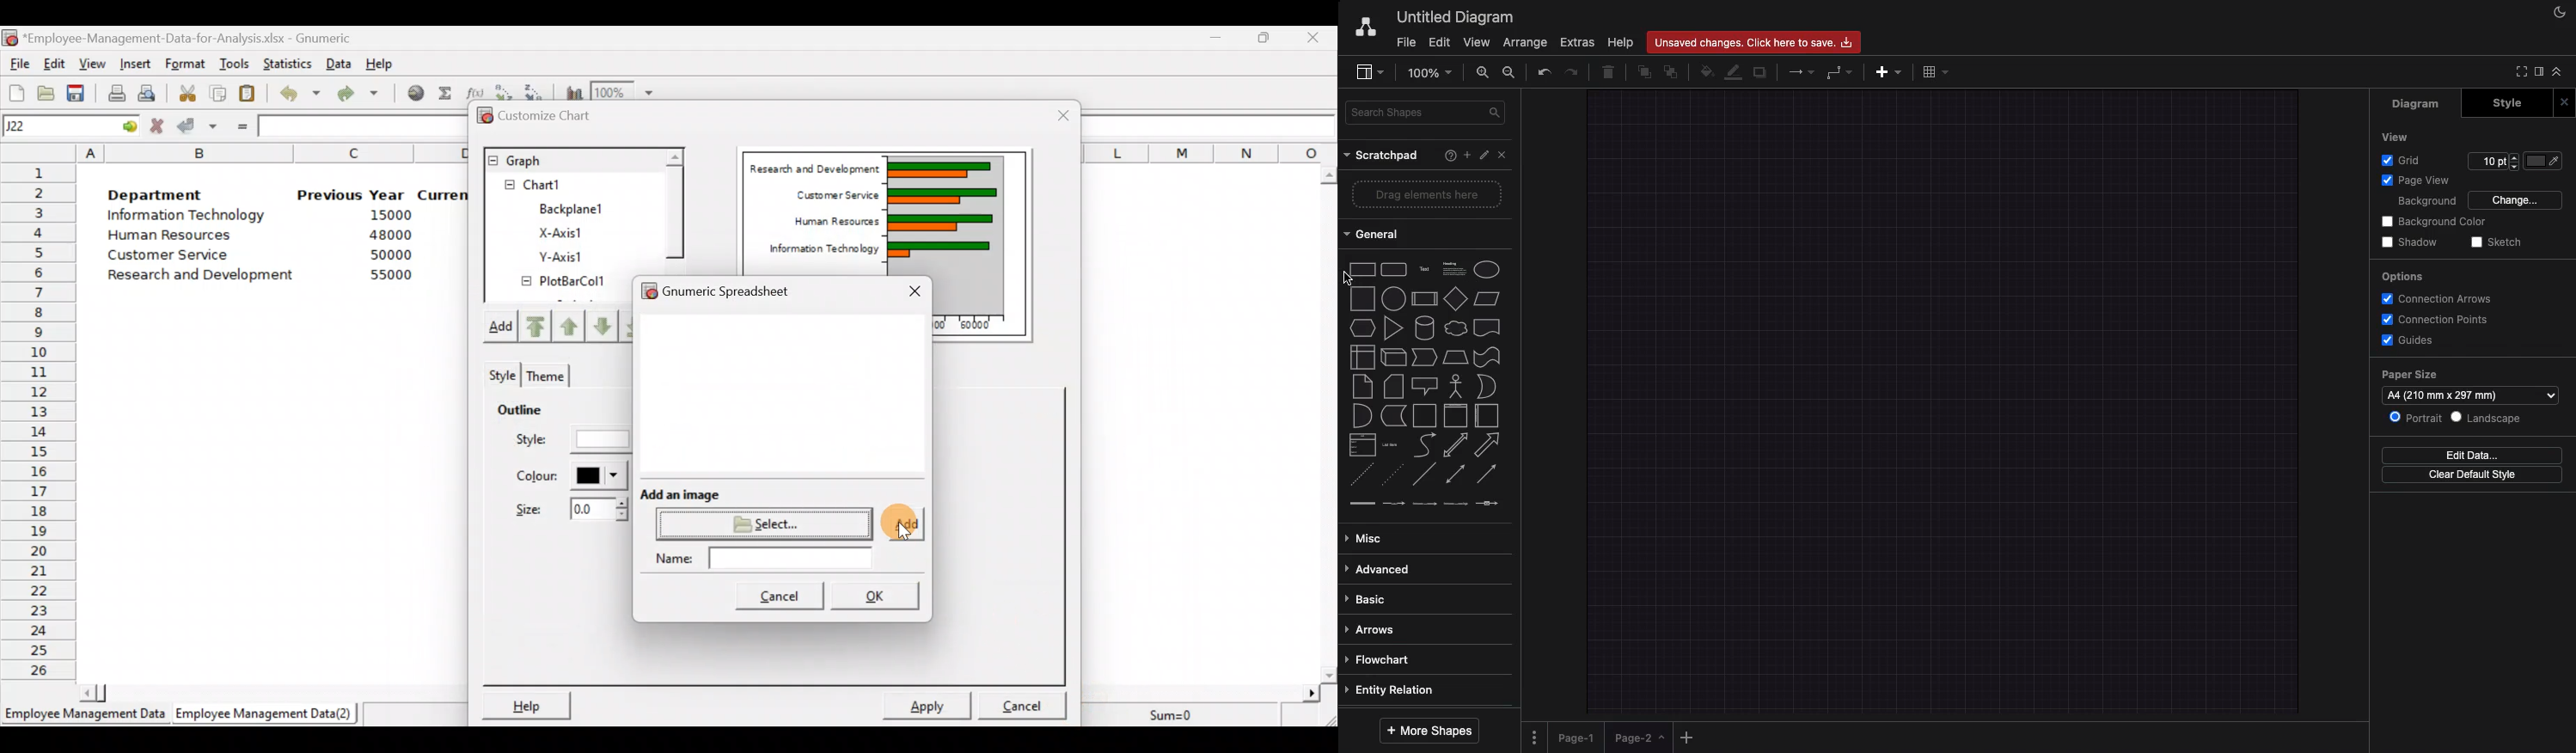 The height and width of the screenshot is (756, 2576). I want to click on Page 2, so click(1637, 741).